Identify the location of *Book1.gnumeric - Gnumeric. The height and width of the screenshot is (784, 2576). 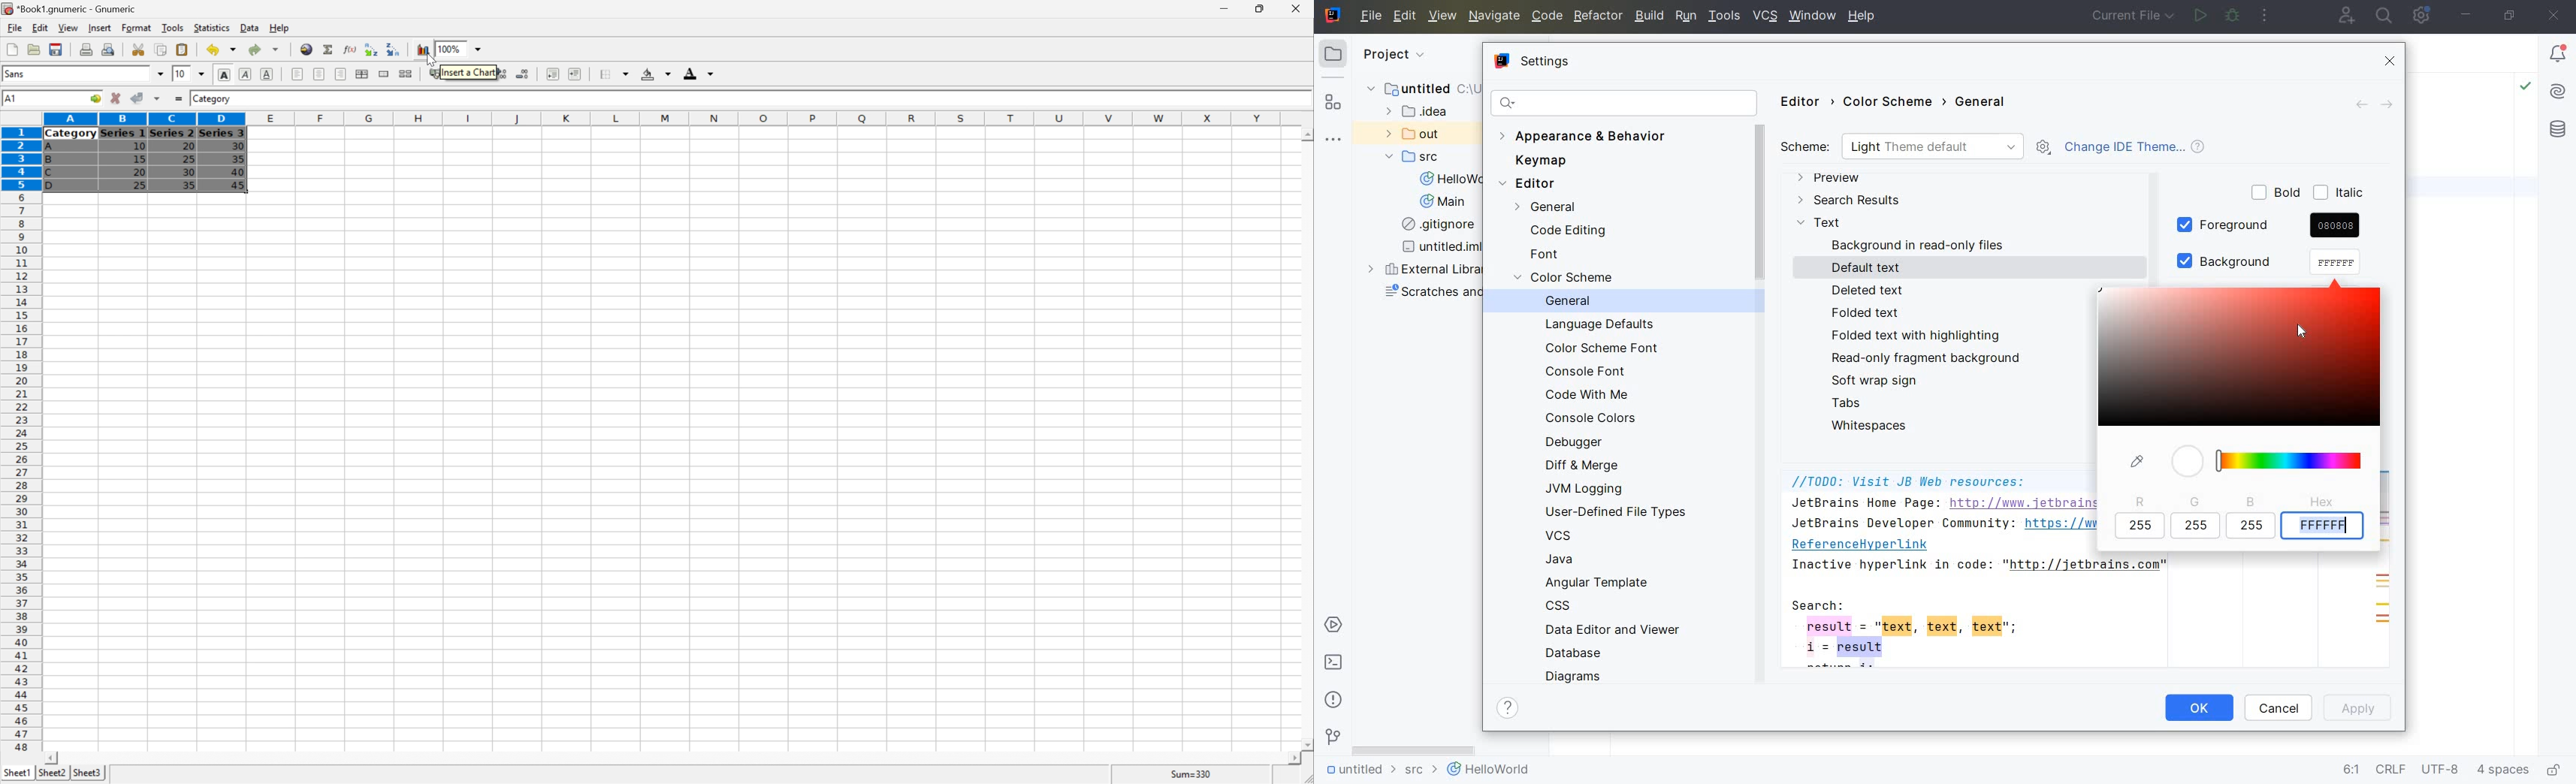
(71, 8).